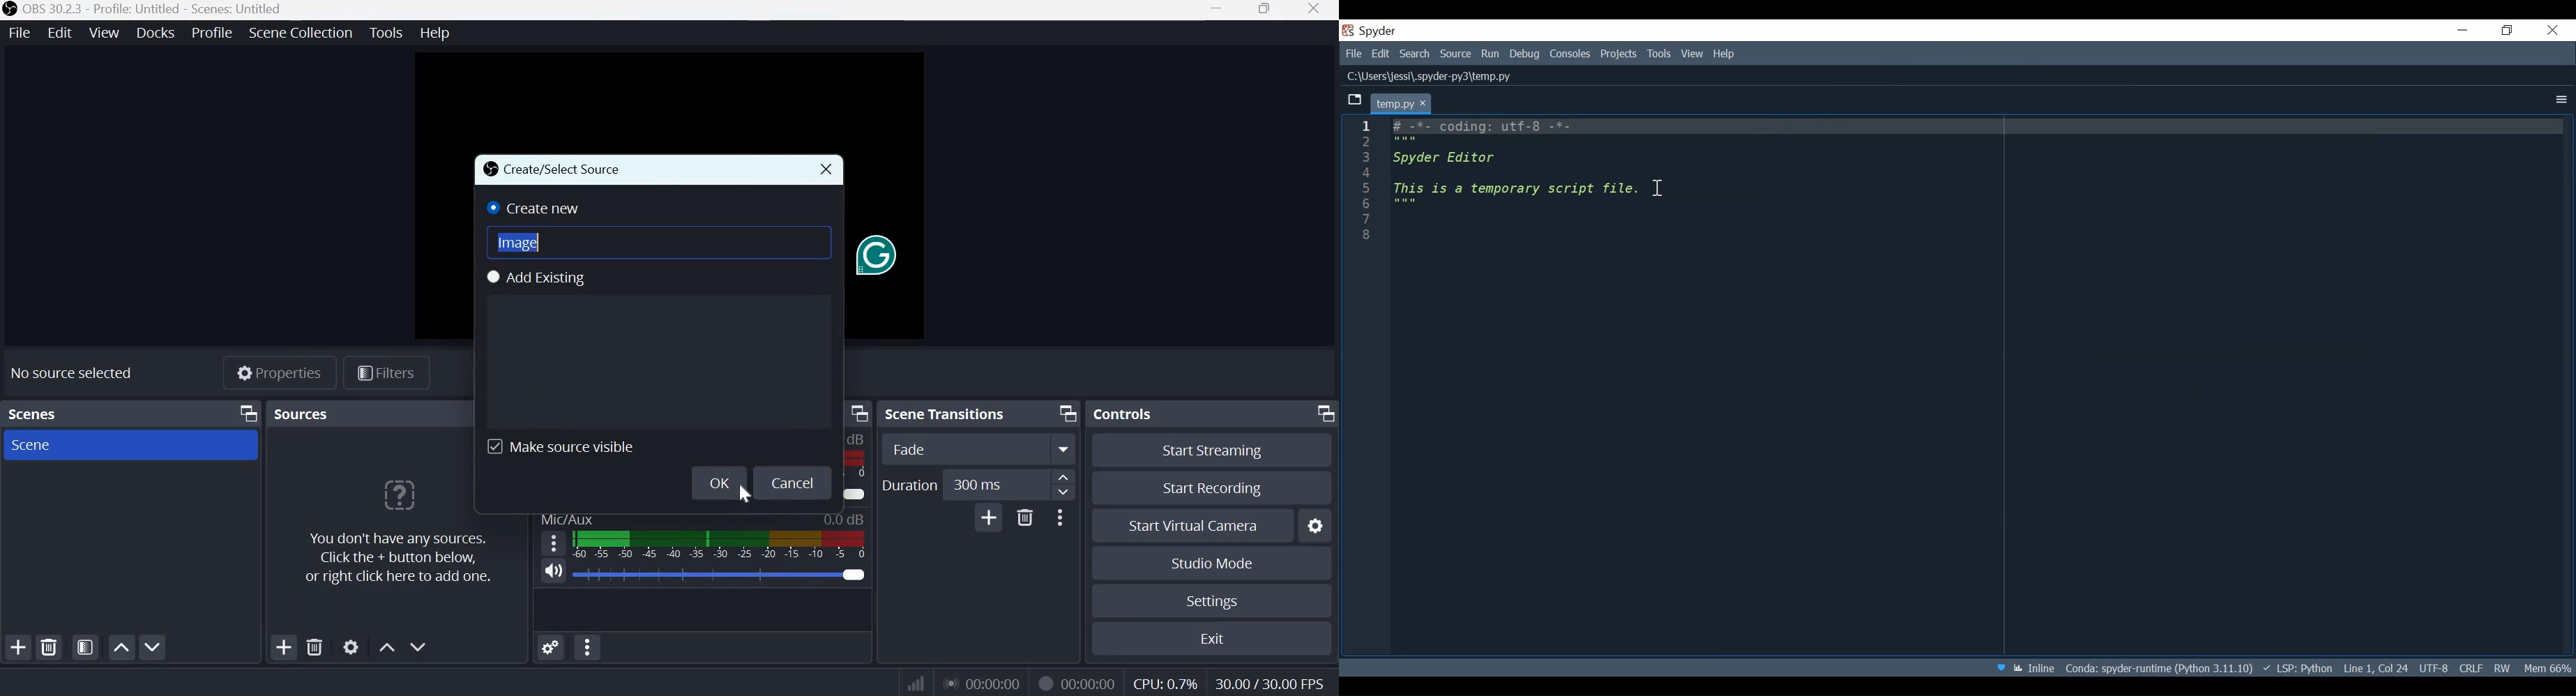 The height and width of the screenshot is (700, 2576). Describe the element at coordinates (1264, 10) in the screenshot. I see `Windows size toggle` at that location.